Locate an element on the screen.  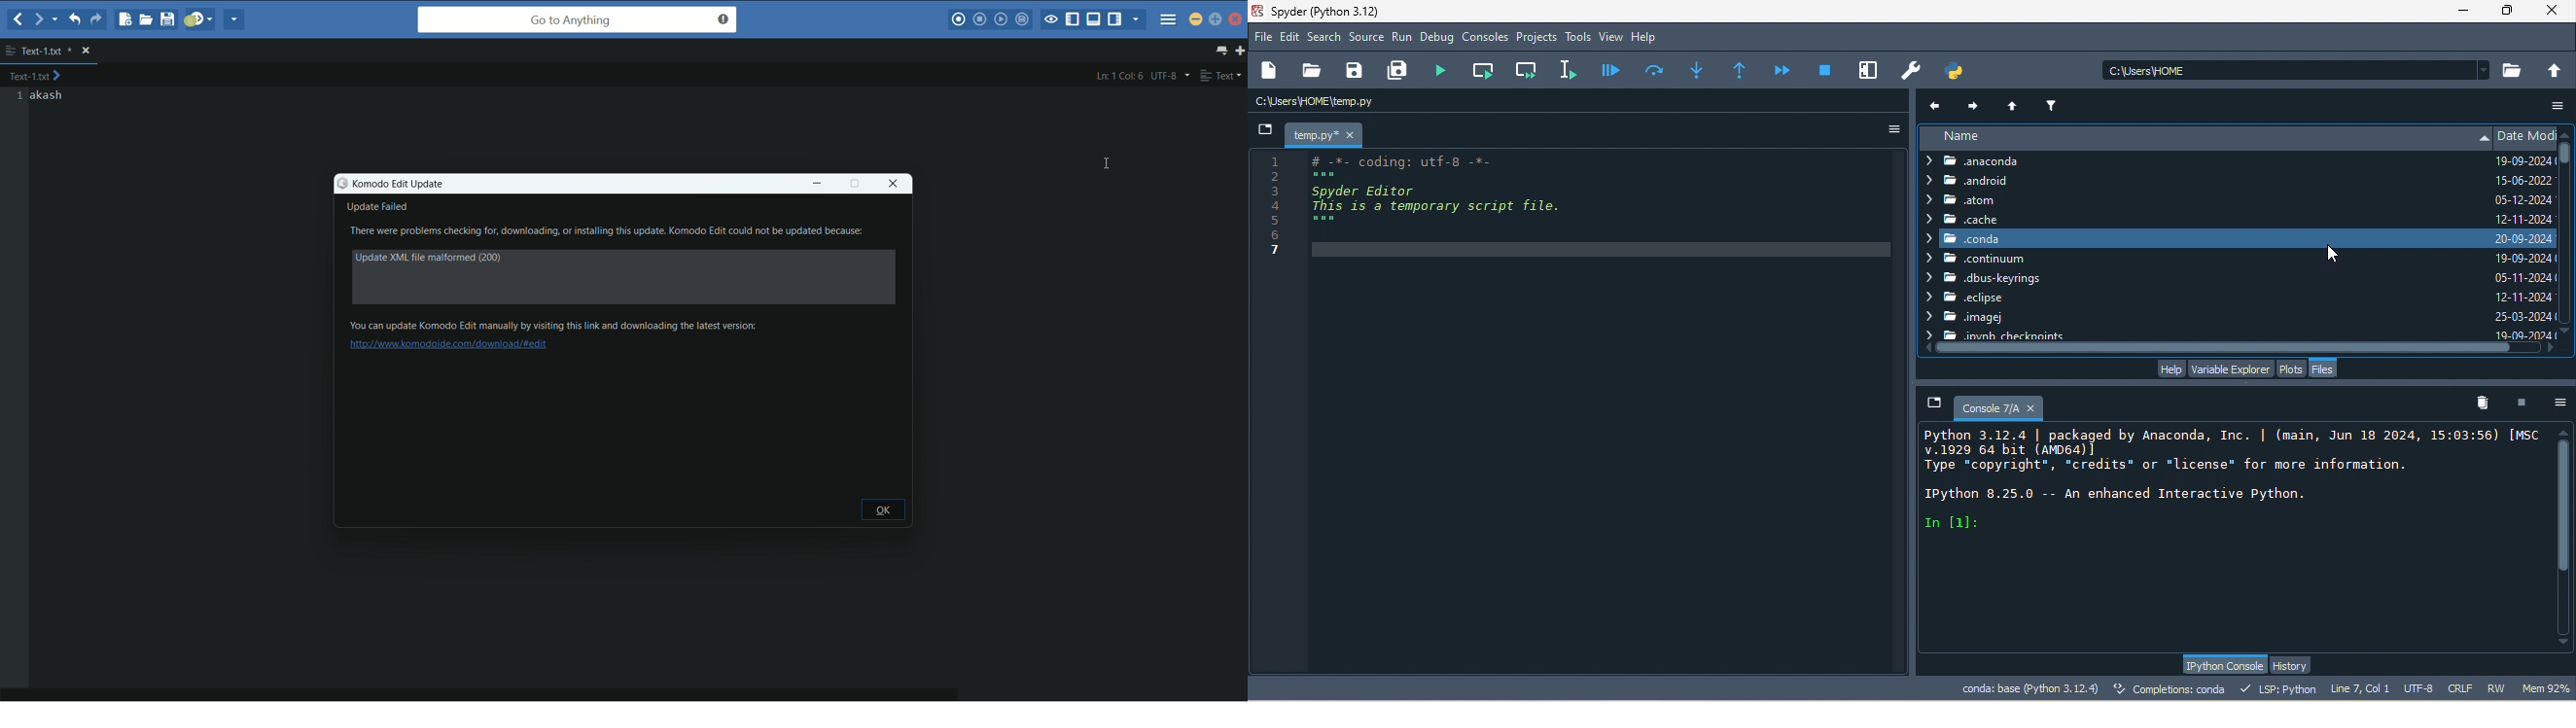
vertical scroll bar is located at coordinates (2567, 168).